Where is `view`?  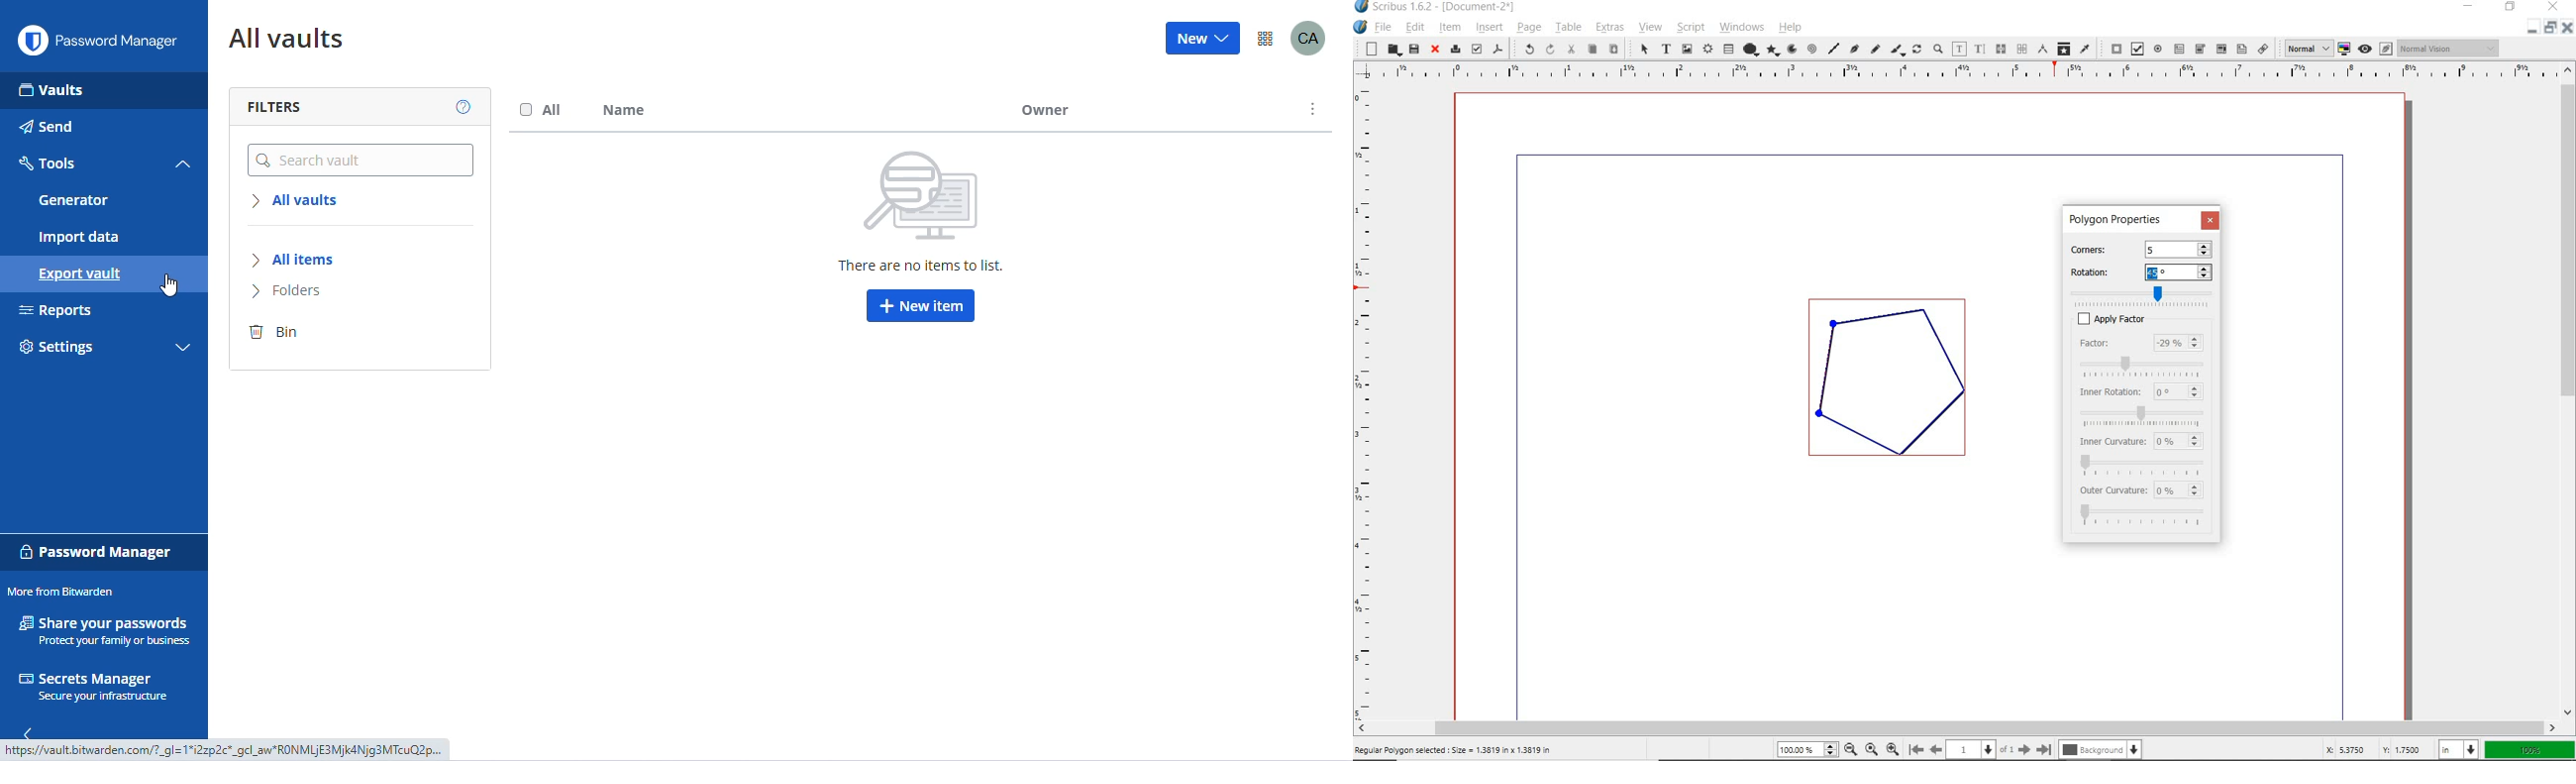
view is located at coordinates (1650, 28).